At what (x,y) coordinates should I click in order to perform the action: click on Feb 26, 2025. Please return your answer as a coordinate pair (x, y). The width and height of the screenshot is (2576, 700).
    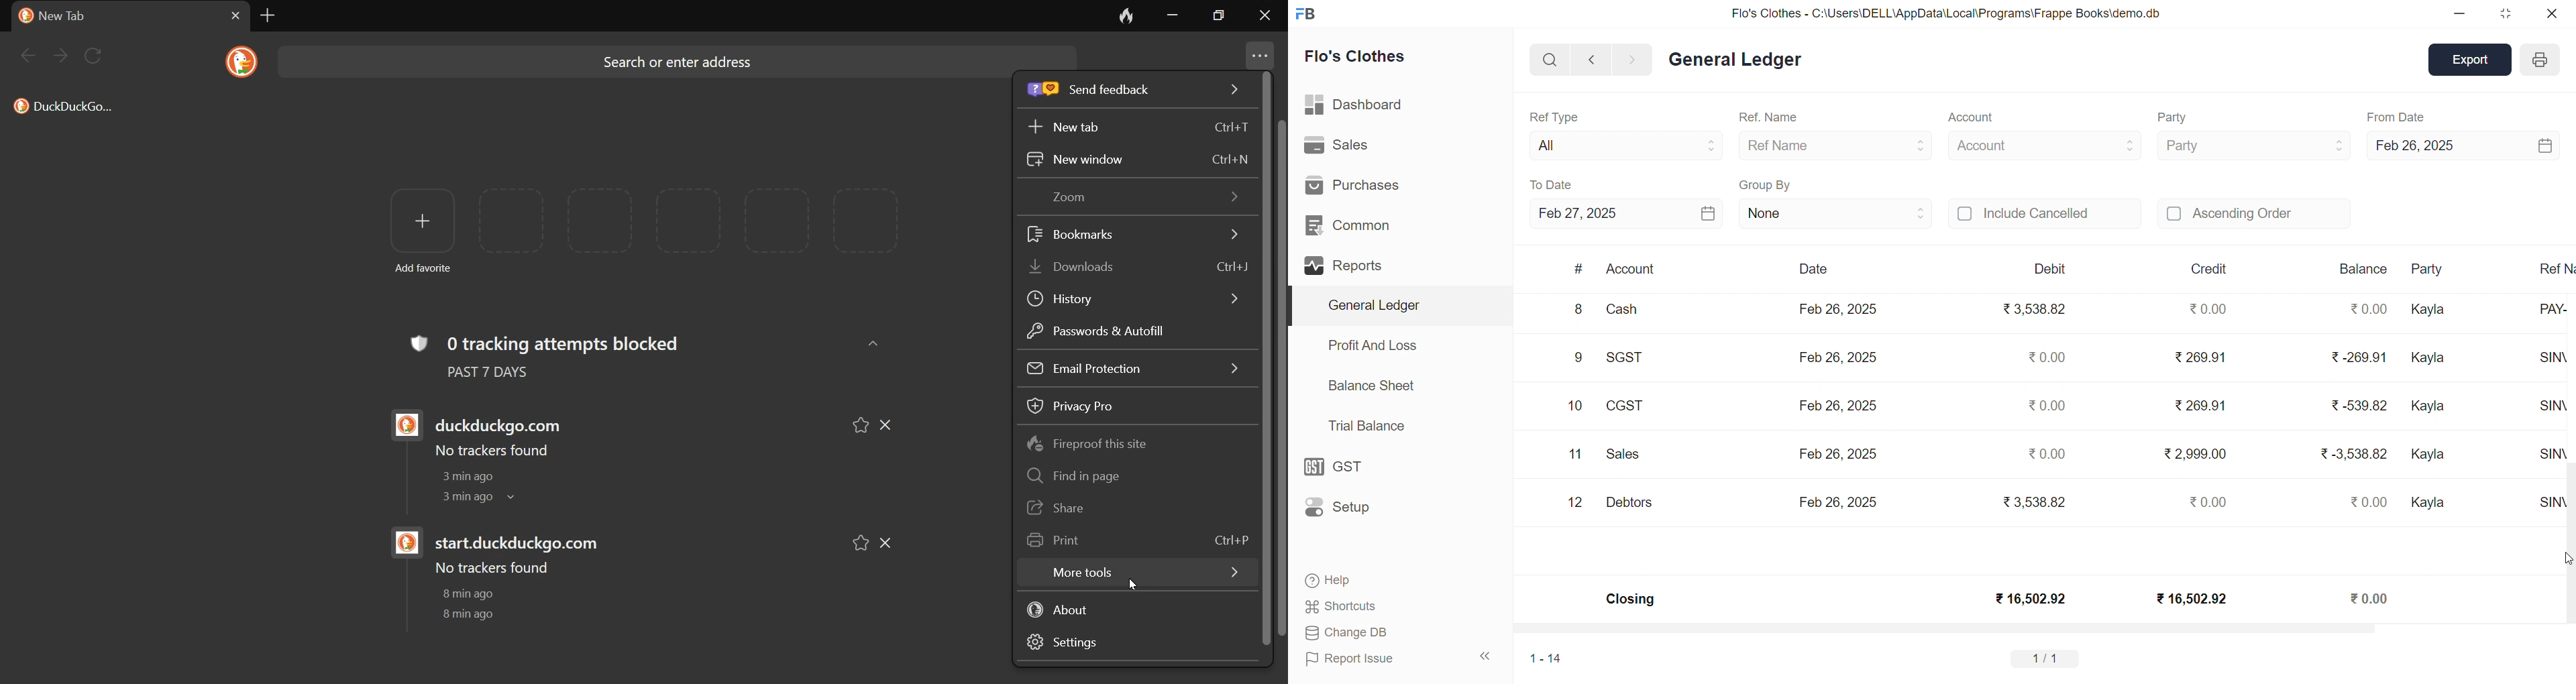
    Looking at the image, I should click on (1838, 403).